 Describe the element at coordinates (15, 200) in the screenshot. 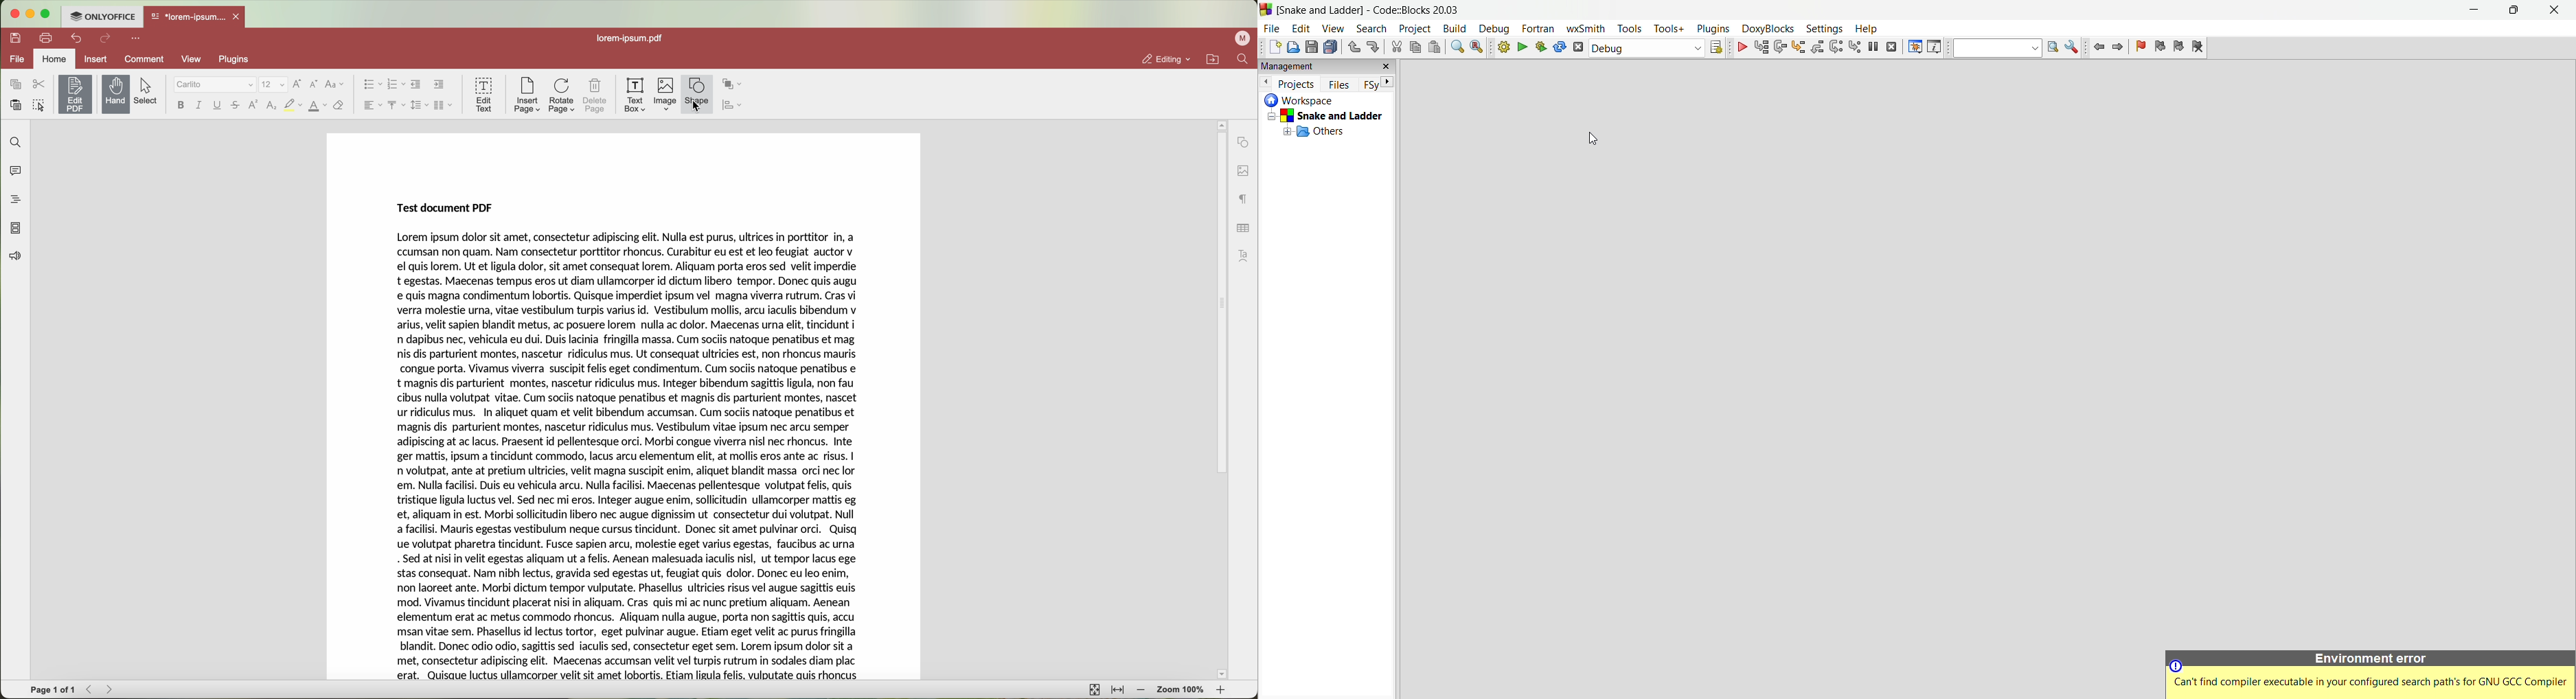

I see `headings` at that location.